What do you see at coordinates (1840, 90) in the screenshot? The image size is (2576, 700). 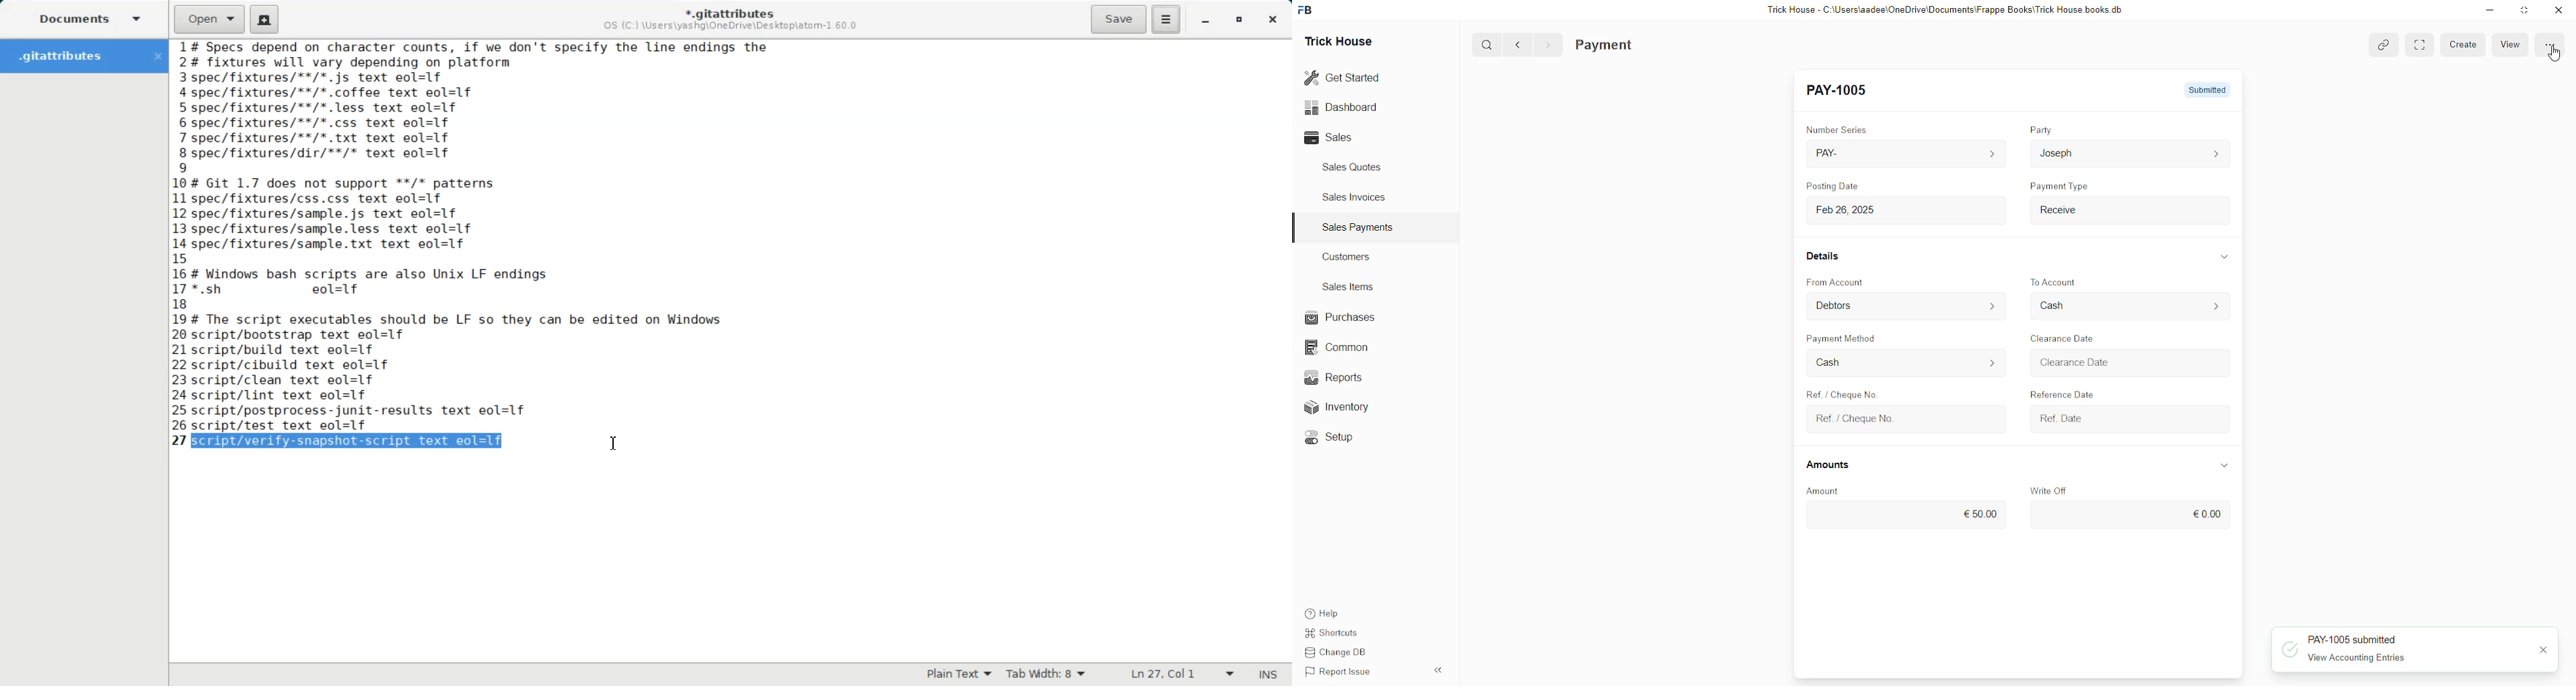 I see `New Entry` at bounding box center [1840, 90].